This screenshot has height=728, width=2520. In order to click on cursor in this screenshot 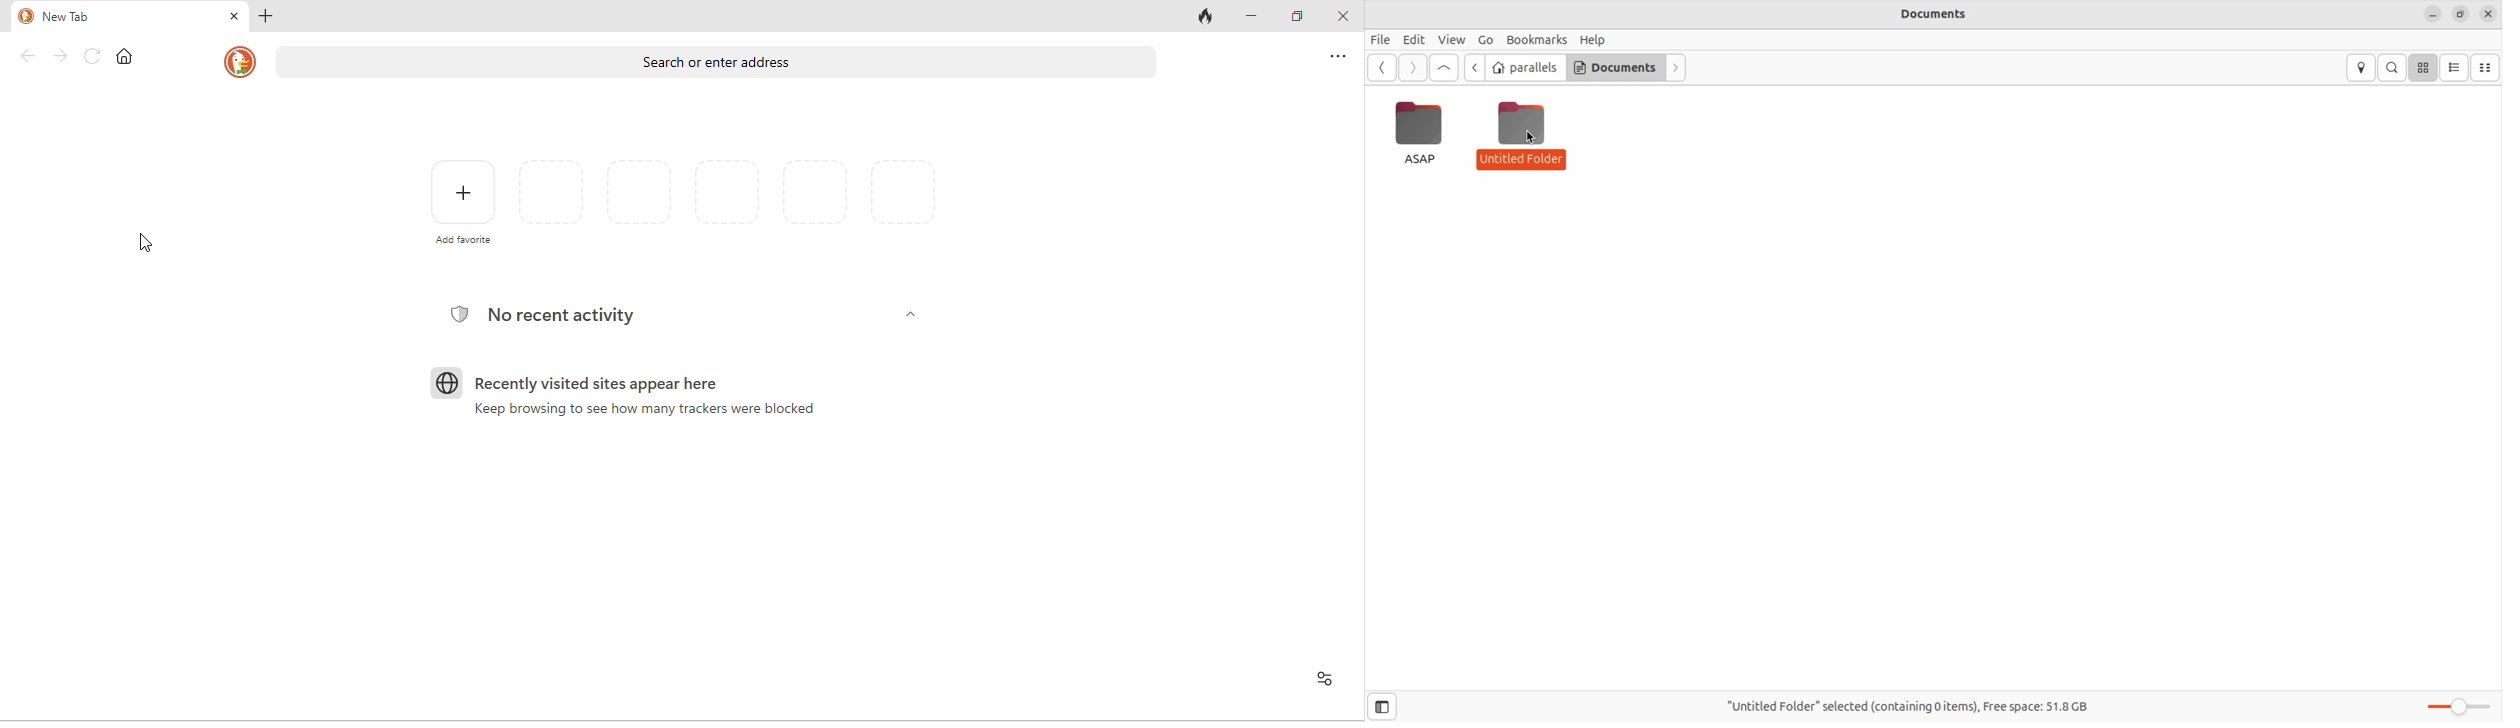, I will do `click(146, 242)`.